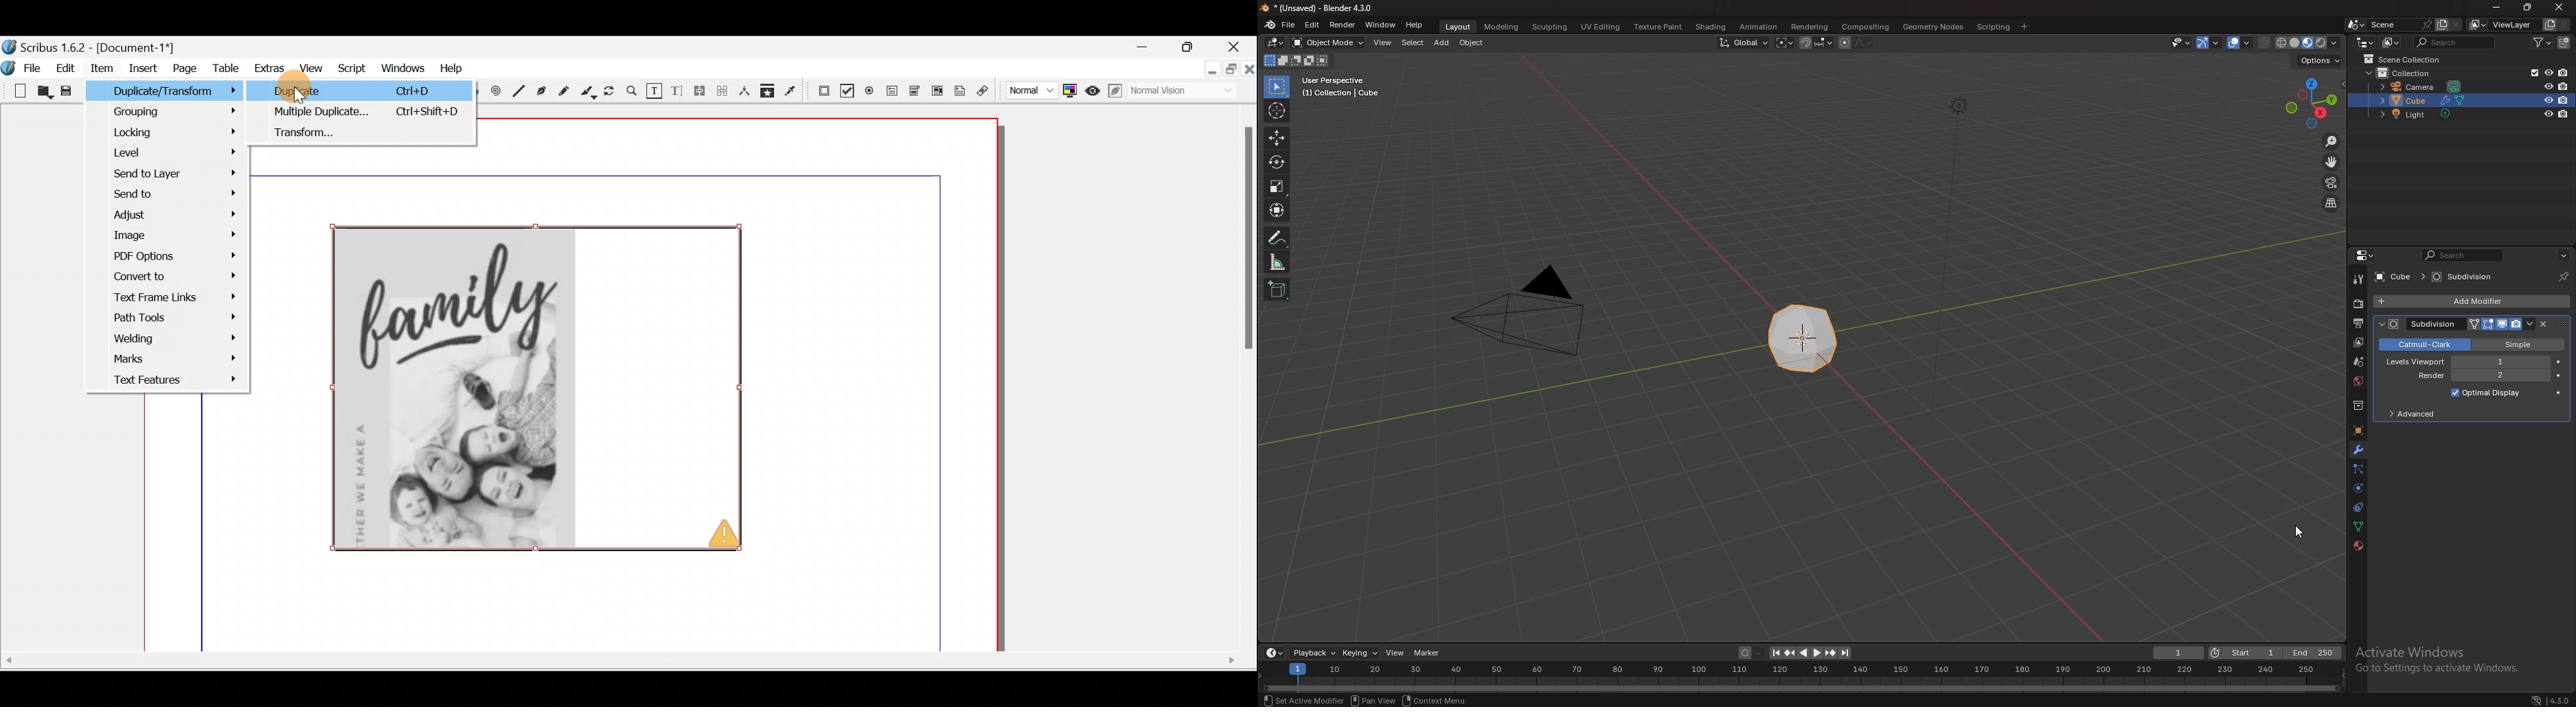 The width and height of the screenshot is (2576, 728). I want to click on Page, so click(183, 71).